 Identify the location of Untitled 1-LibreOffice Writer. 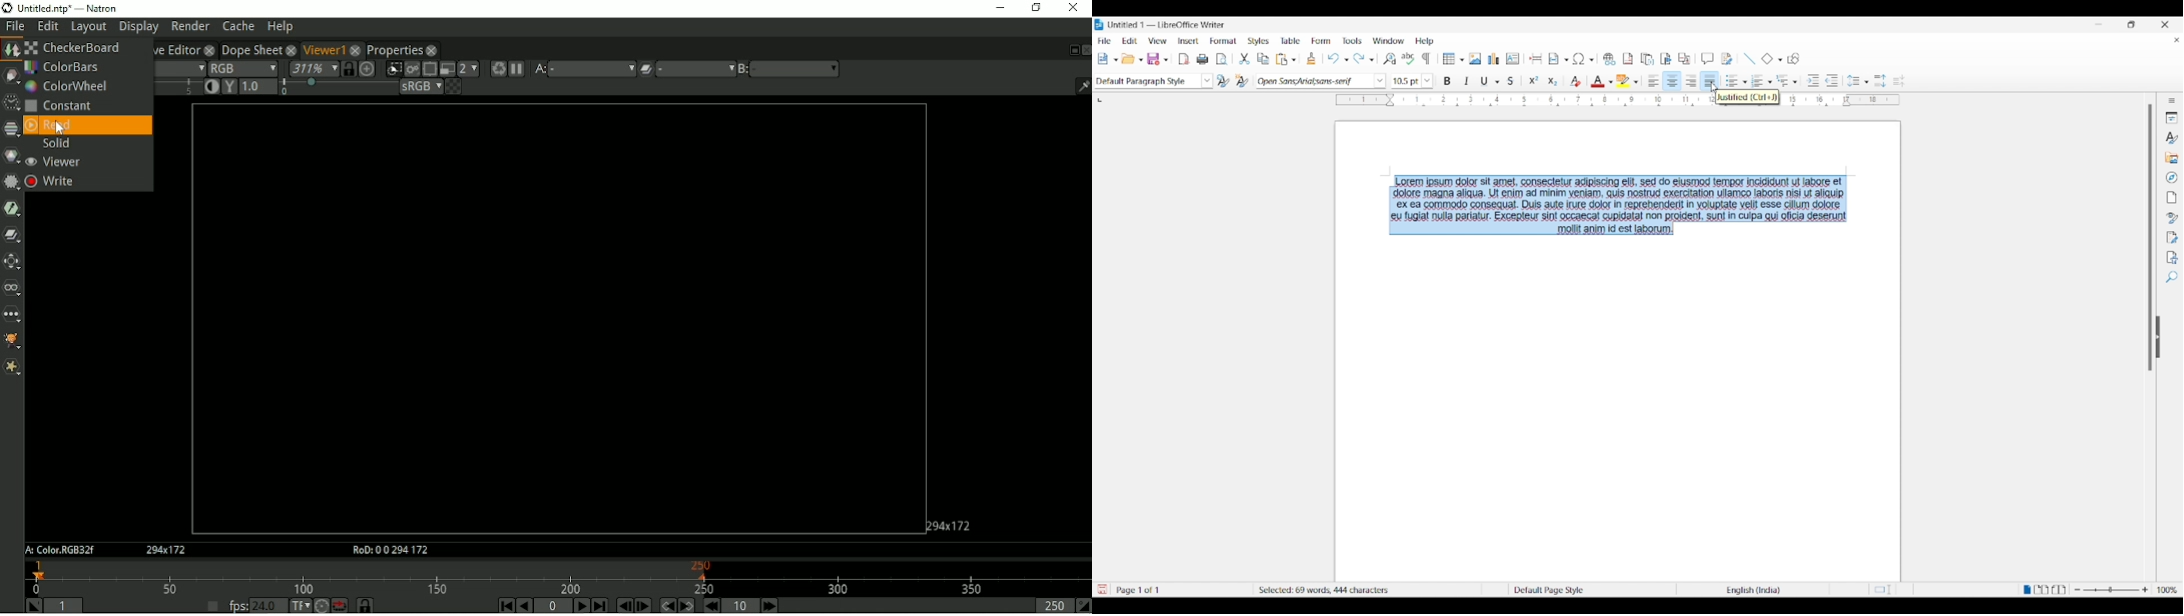
(1168, 24).